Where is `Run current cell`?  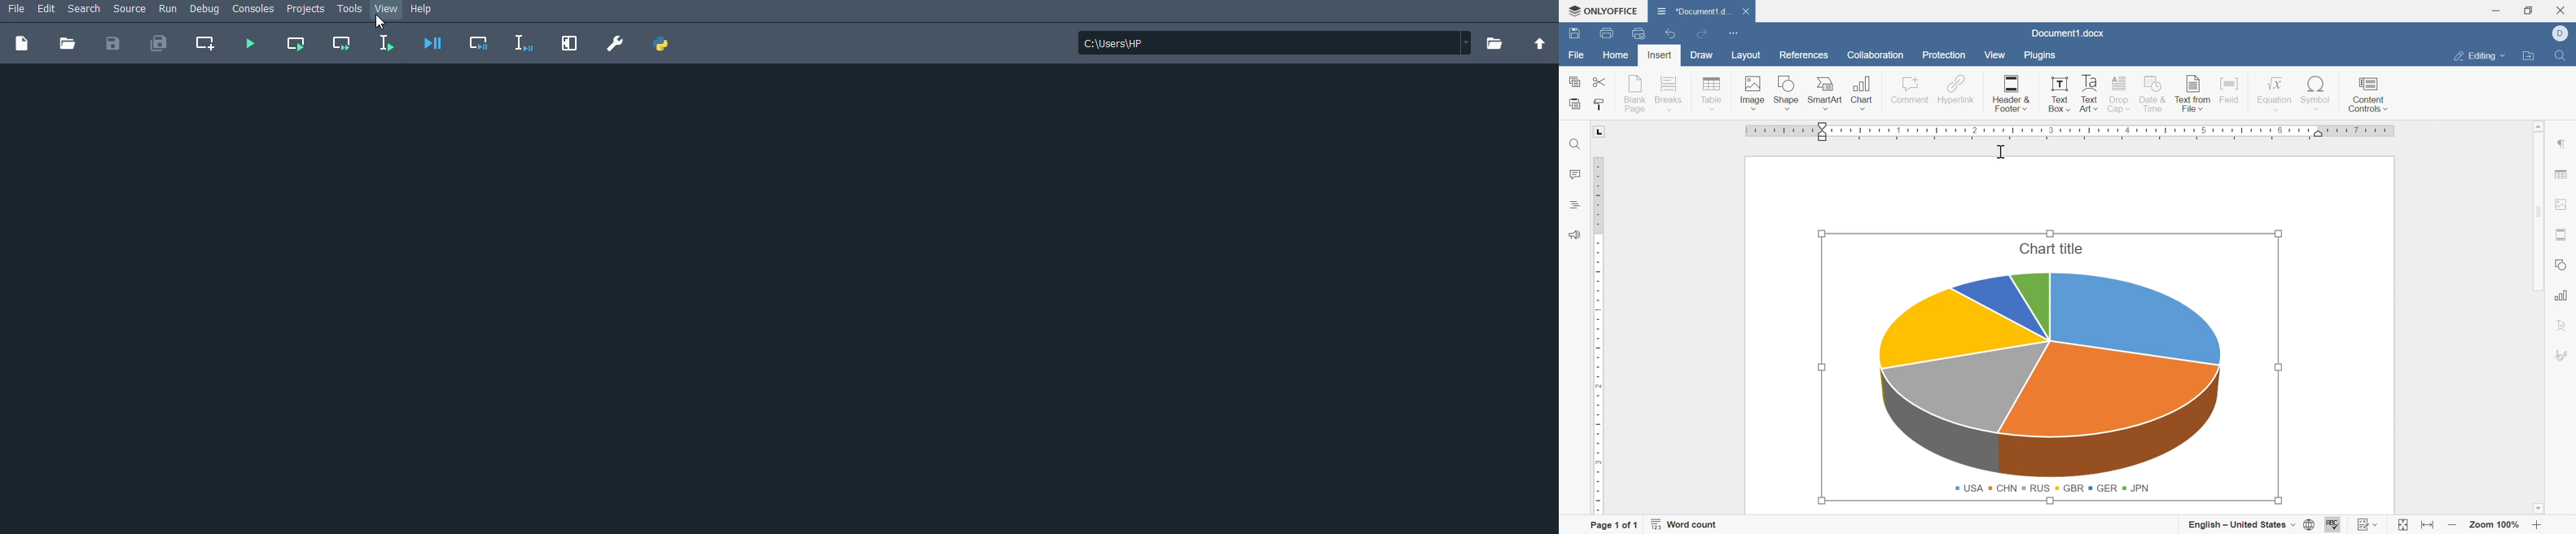
Run current cell is located at coordinates (296, 45).